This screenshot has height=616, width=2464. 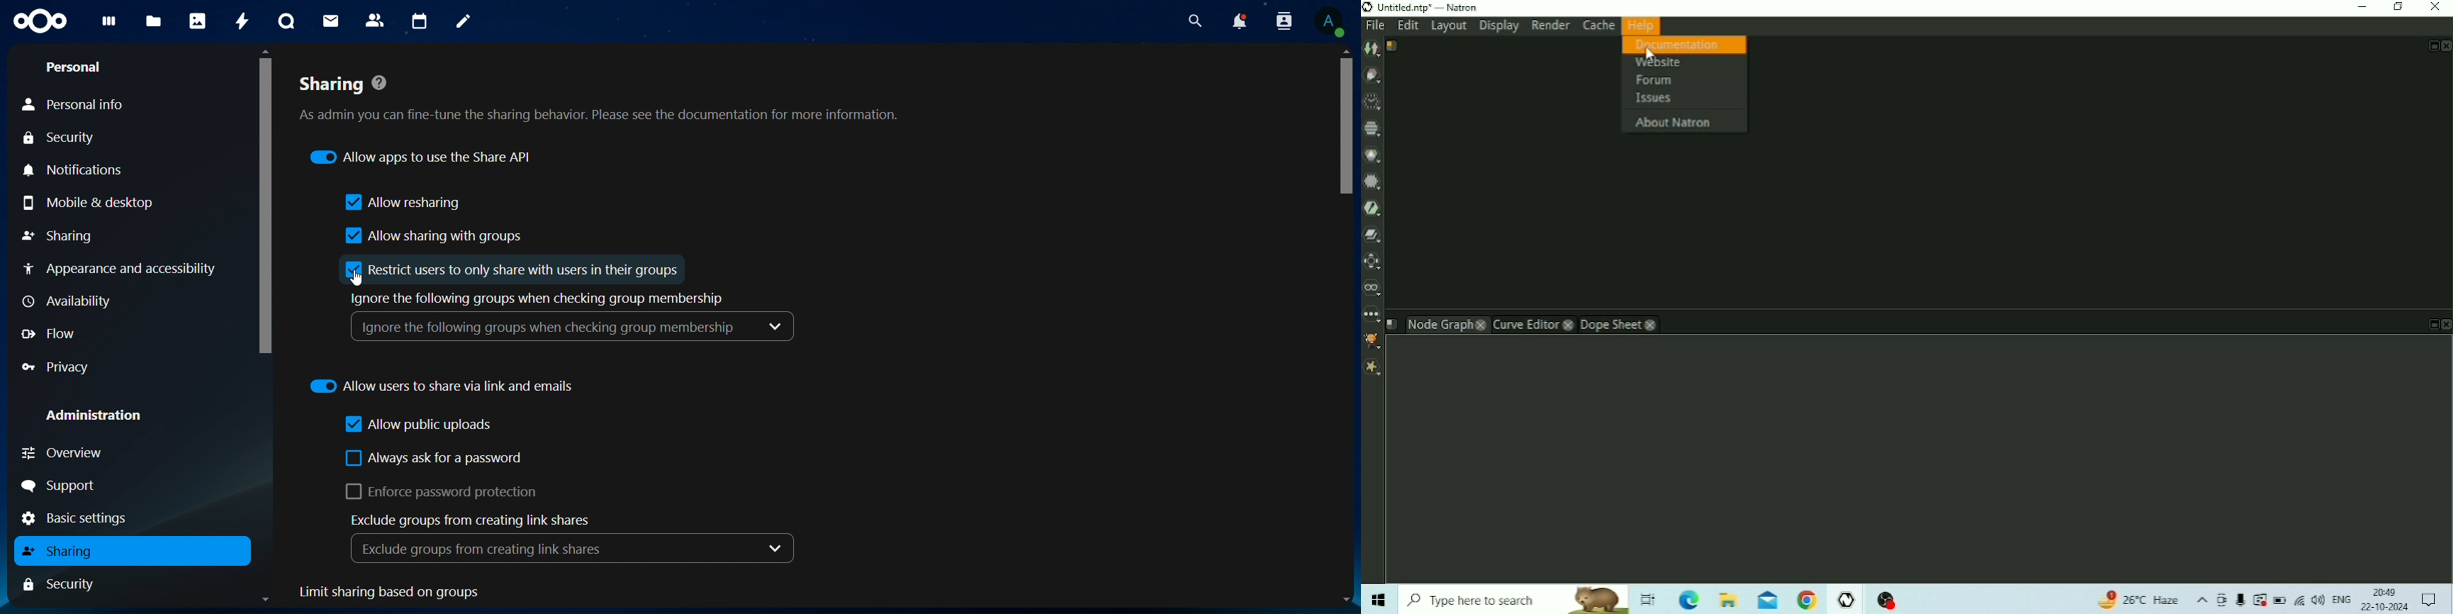 I want to click on overview, so click(x=77, y=454).